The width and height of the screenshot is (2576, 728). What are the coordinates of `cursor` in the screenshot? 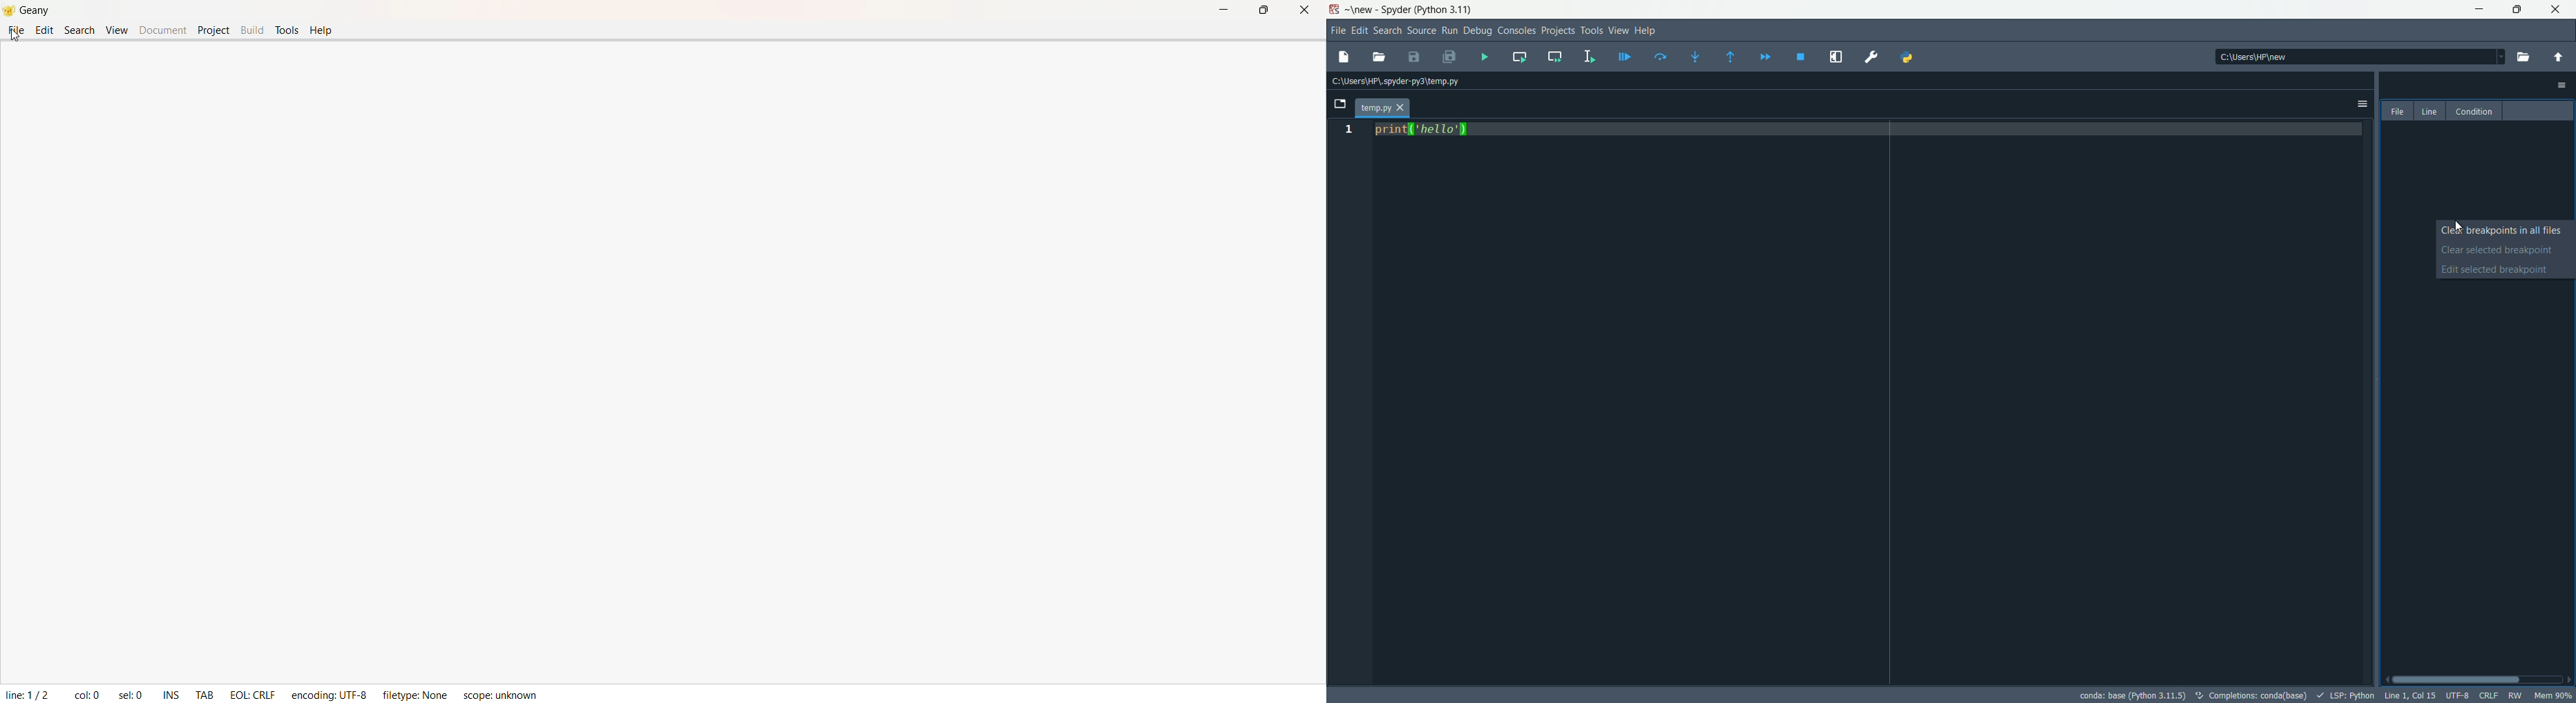 It's located at (2457, 227).